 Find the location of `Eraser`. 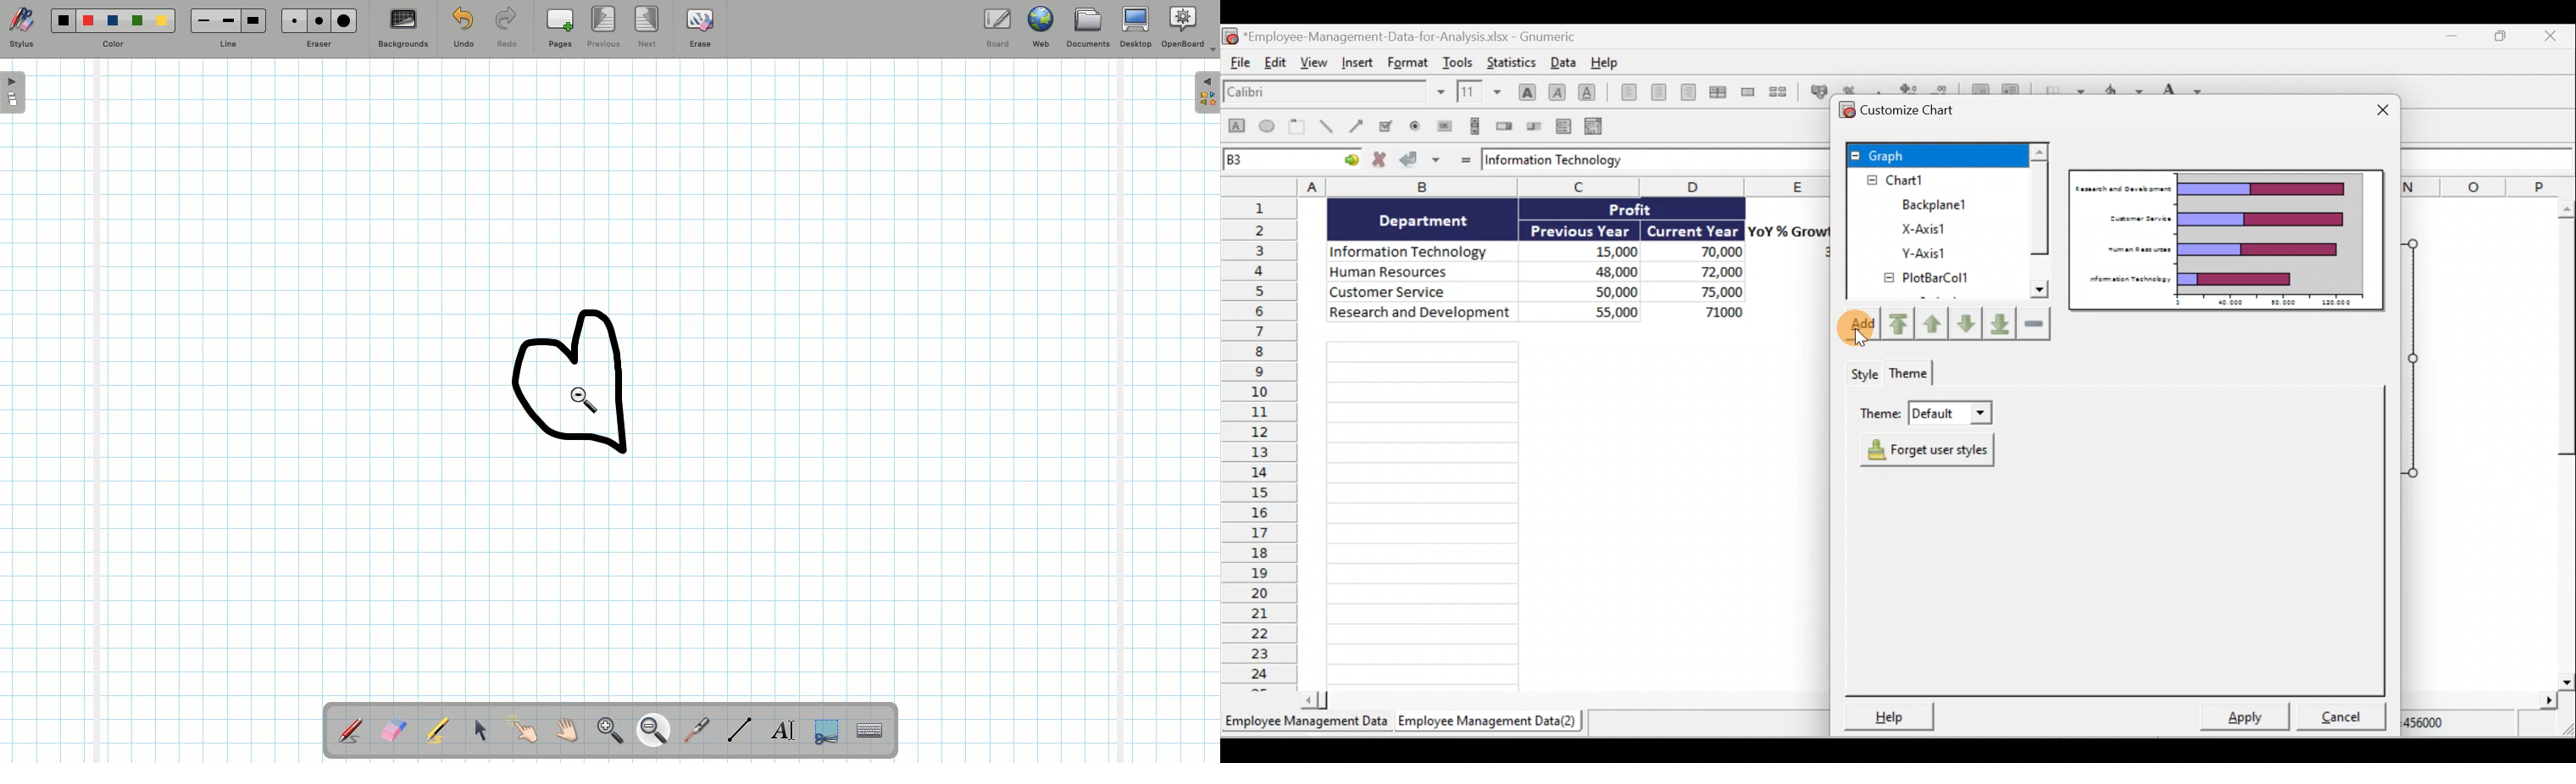

Eraser is located at coordinates (319, 27).